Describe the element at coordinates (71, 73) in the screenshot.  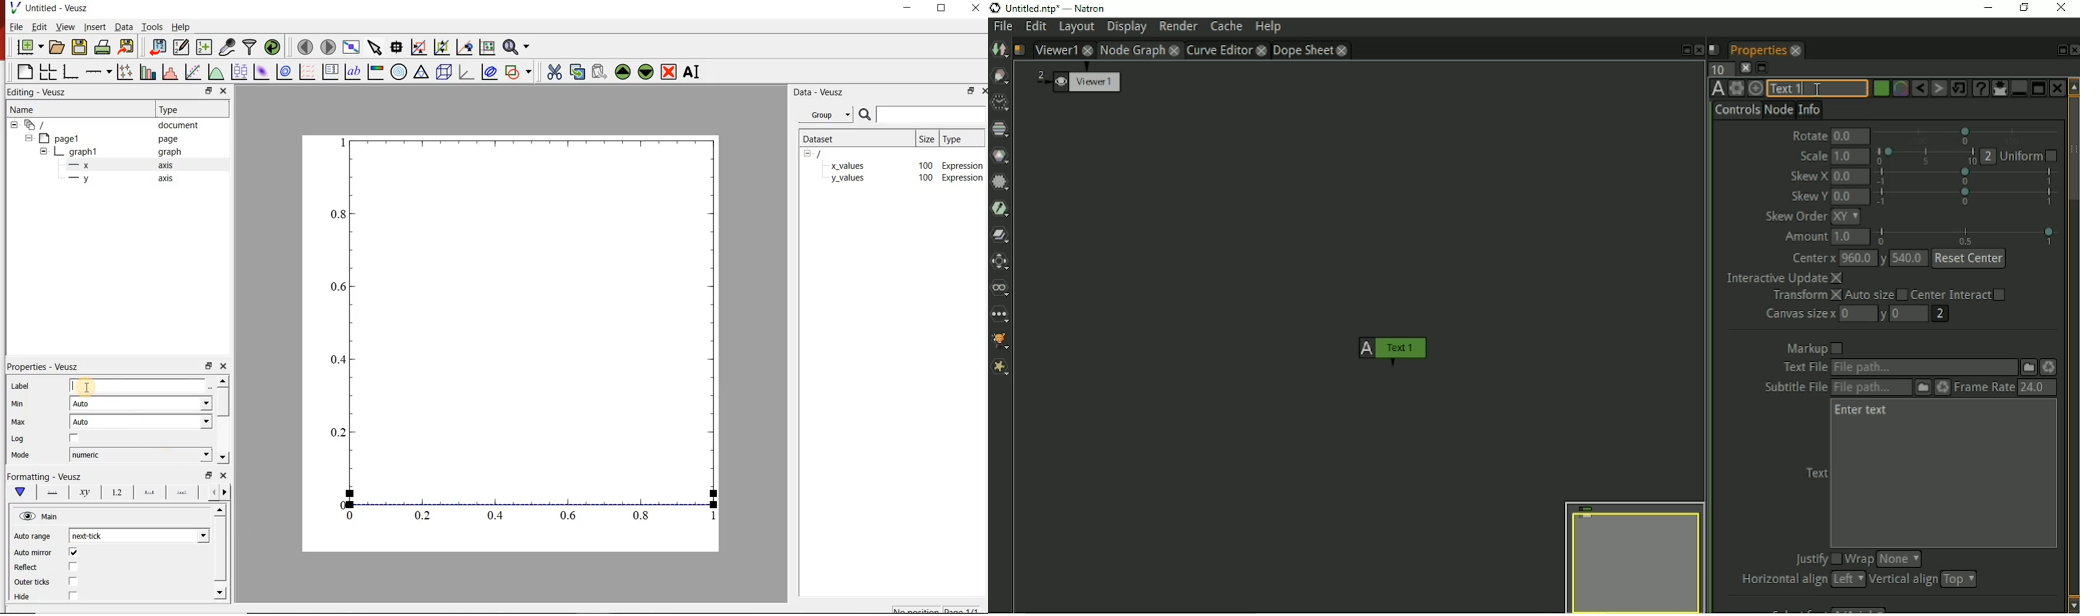
I see `bar graph` at that location.